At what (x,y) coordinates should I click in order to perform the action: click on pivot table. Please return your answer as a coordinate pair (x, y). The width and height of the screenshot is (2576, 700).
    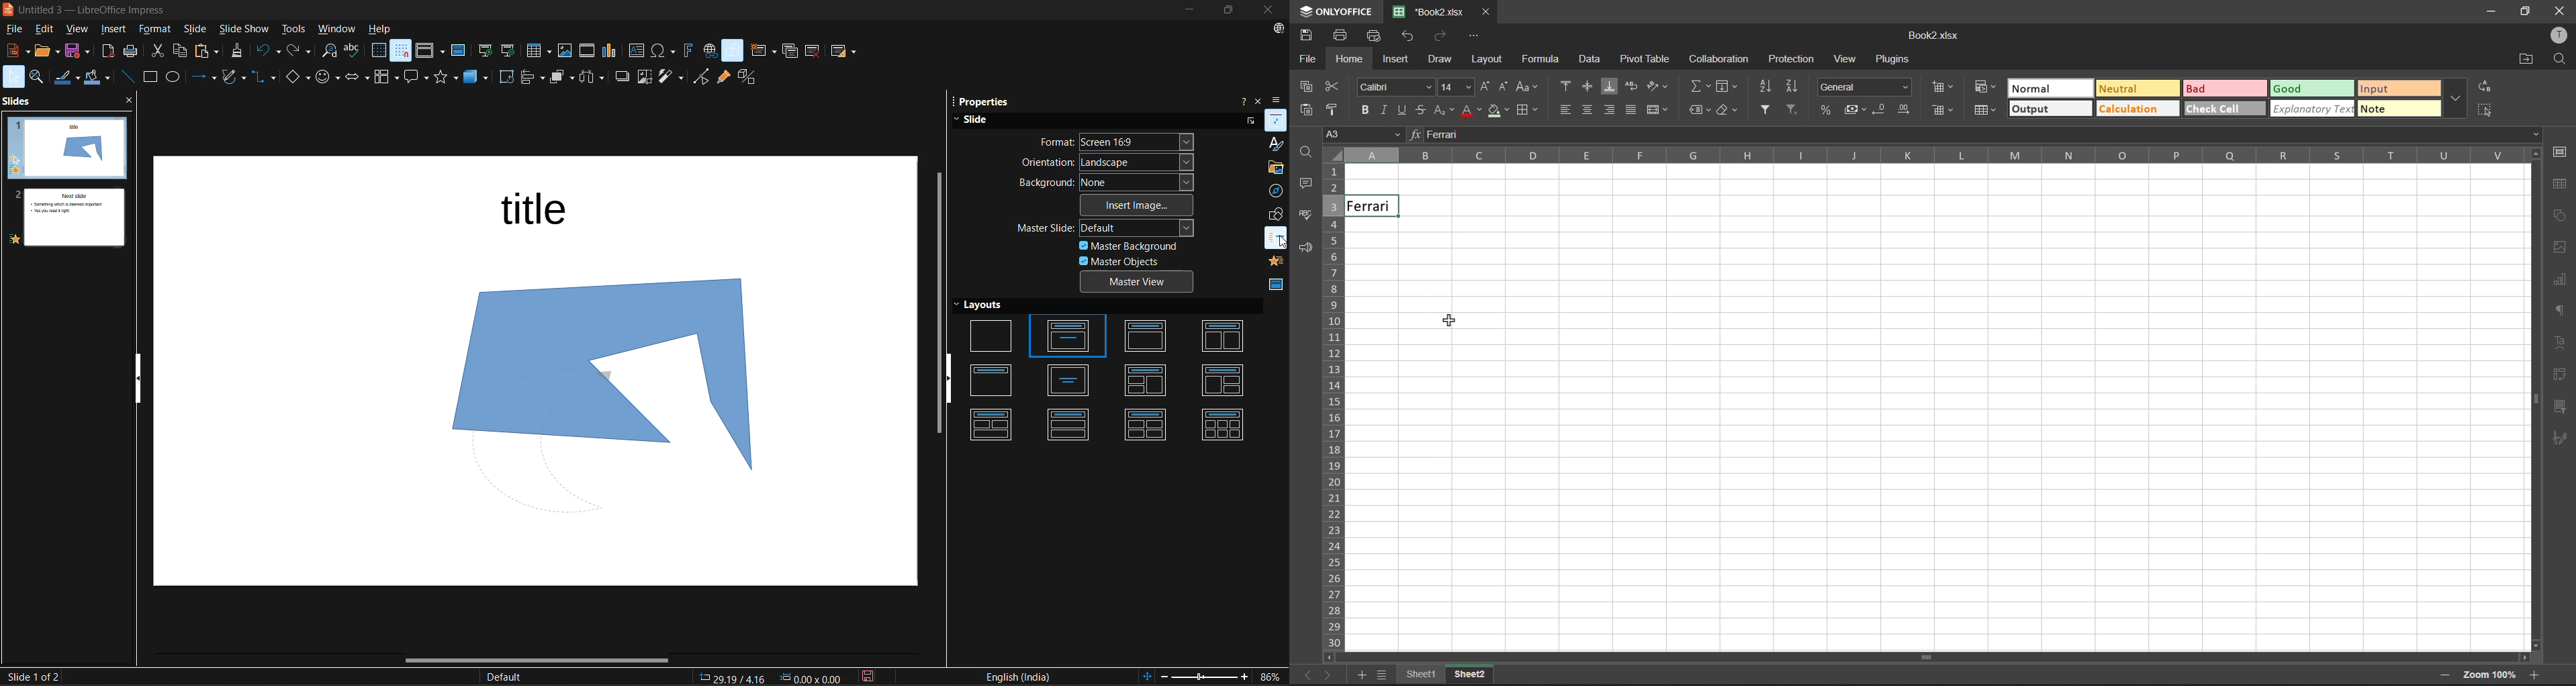
    Looking at the image, I should click on (2563, 375).